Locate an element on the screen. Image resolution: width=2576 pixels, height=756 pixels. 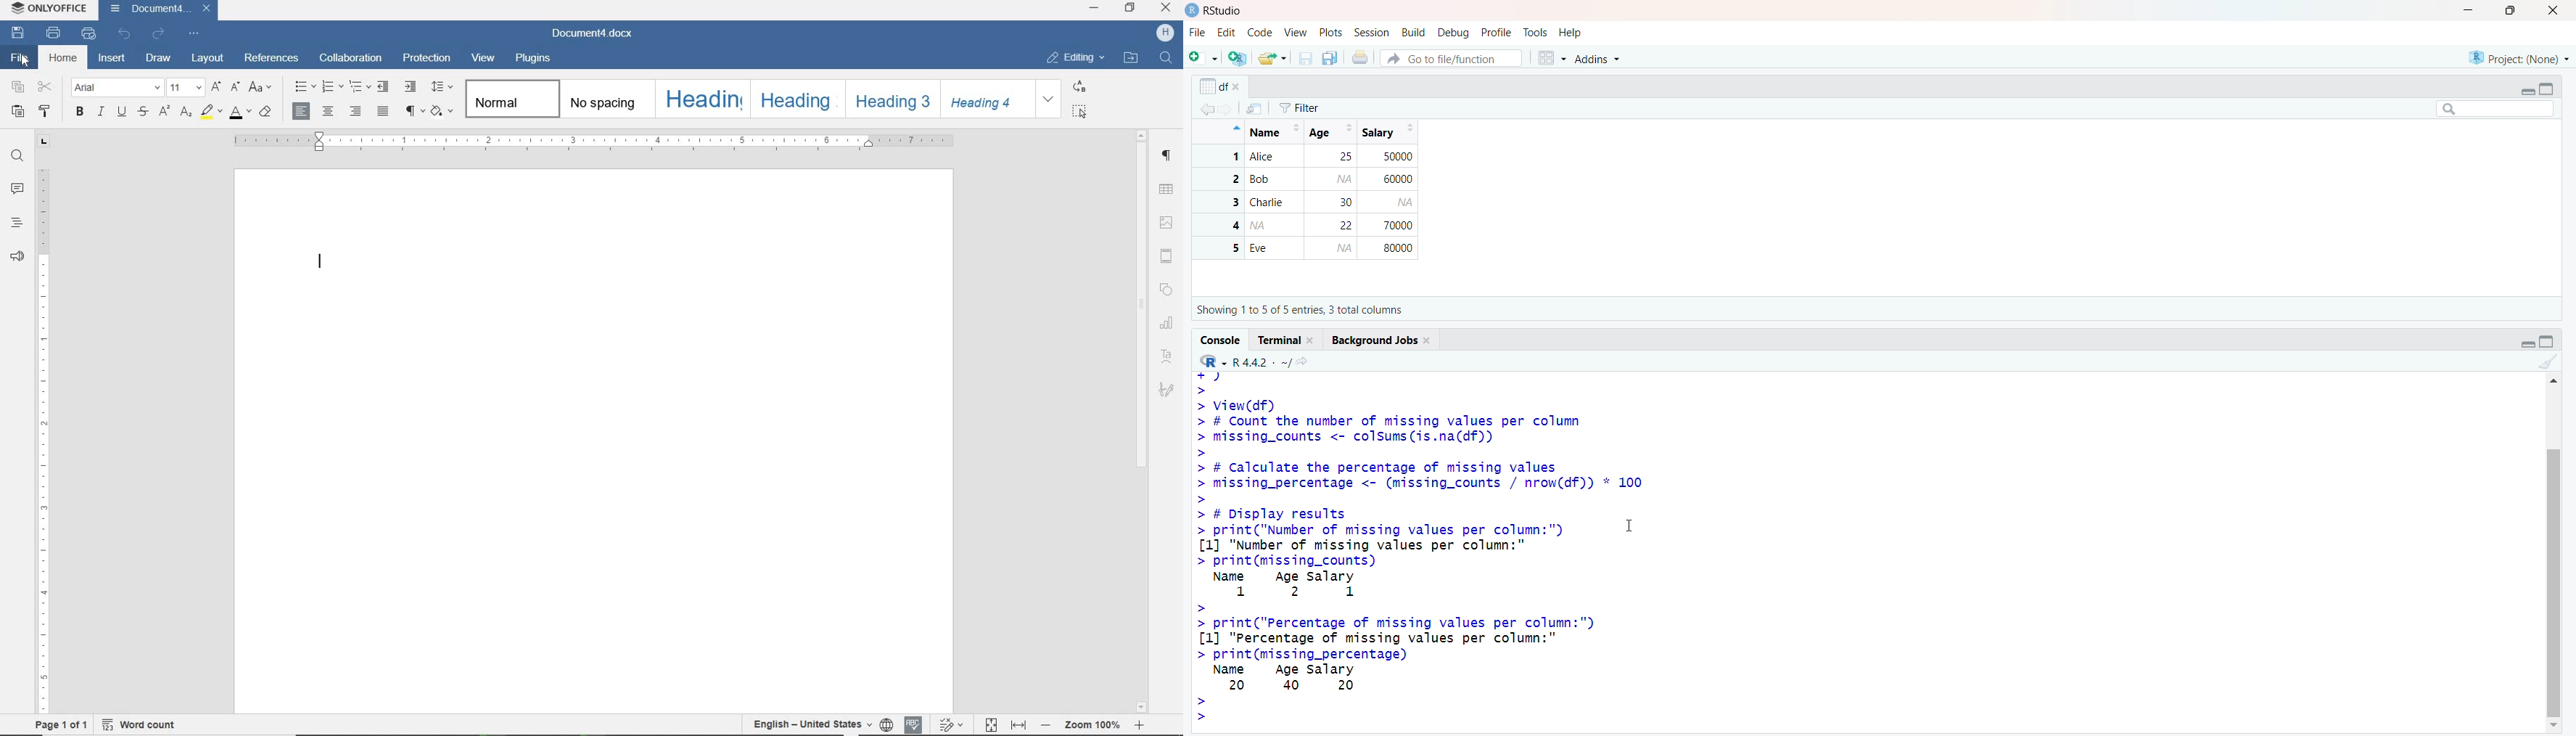
Scrollbar is located at coordinates (2554, 581).